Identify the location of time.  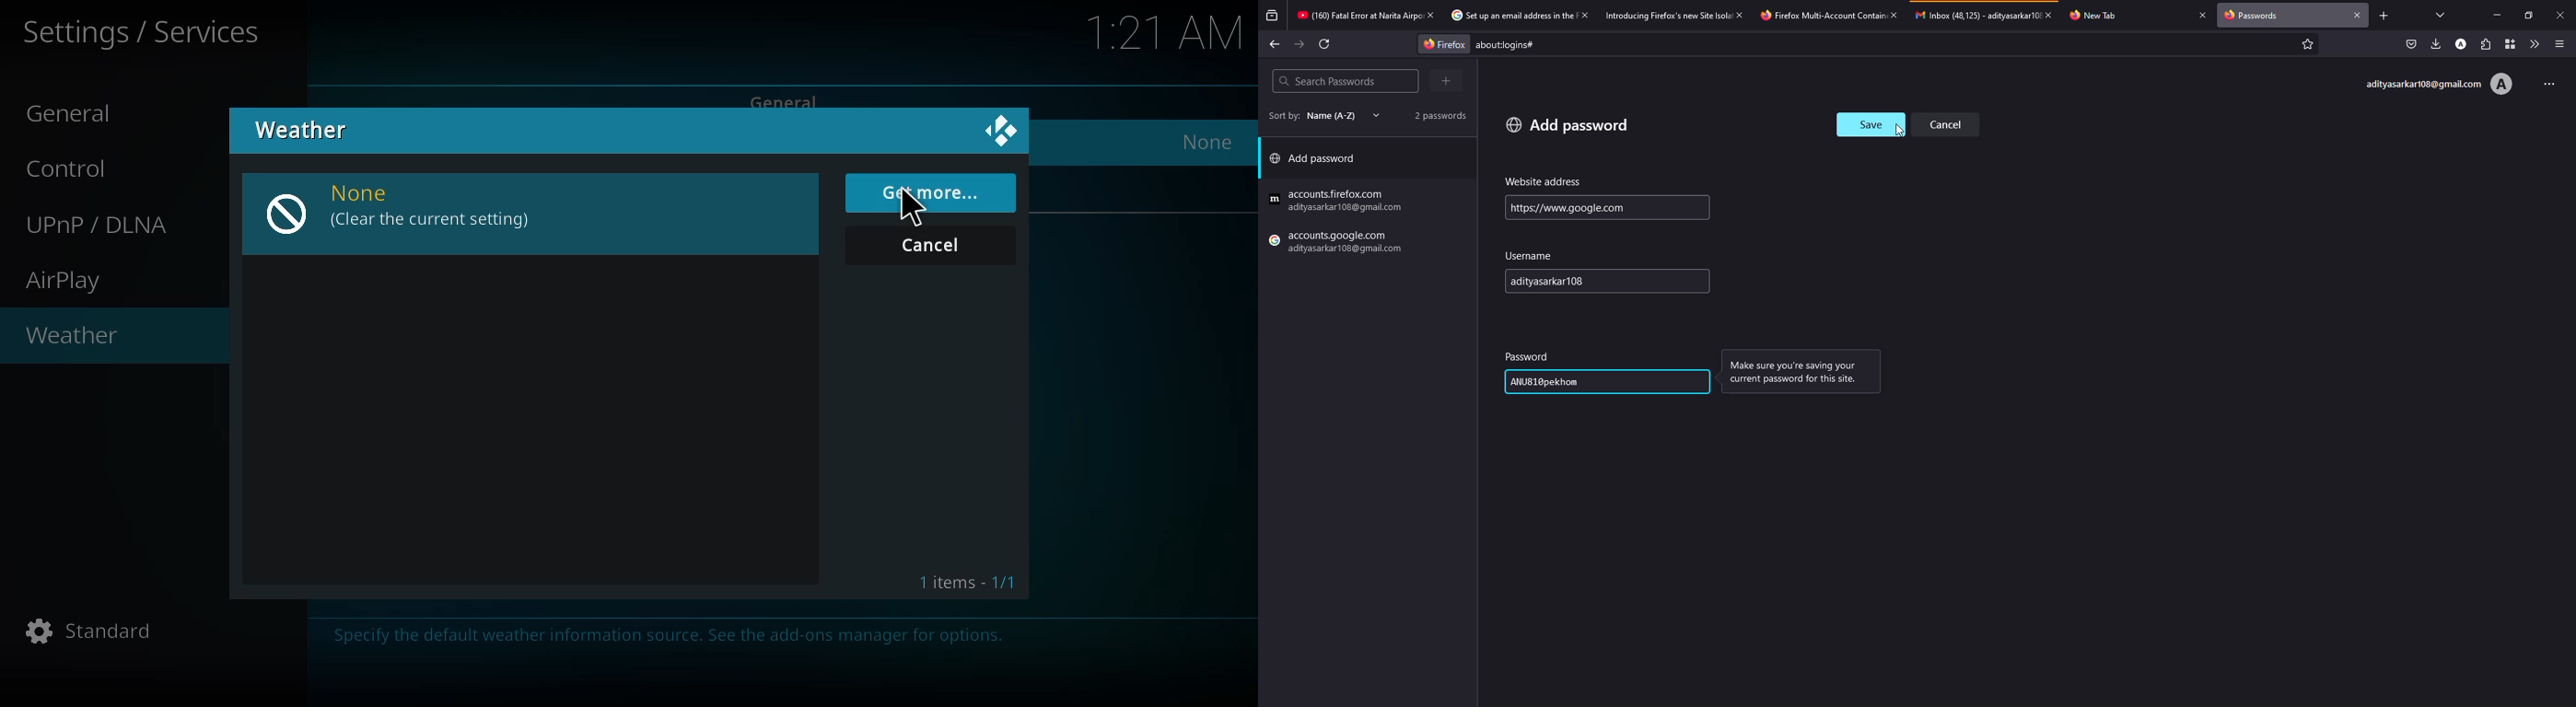
(1168, 31).